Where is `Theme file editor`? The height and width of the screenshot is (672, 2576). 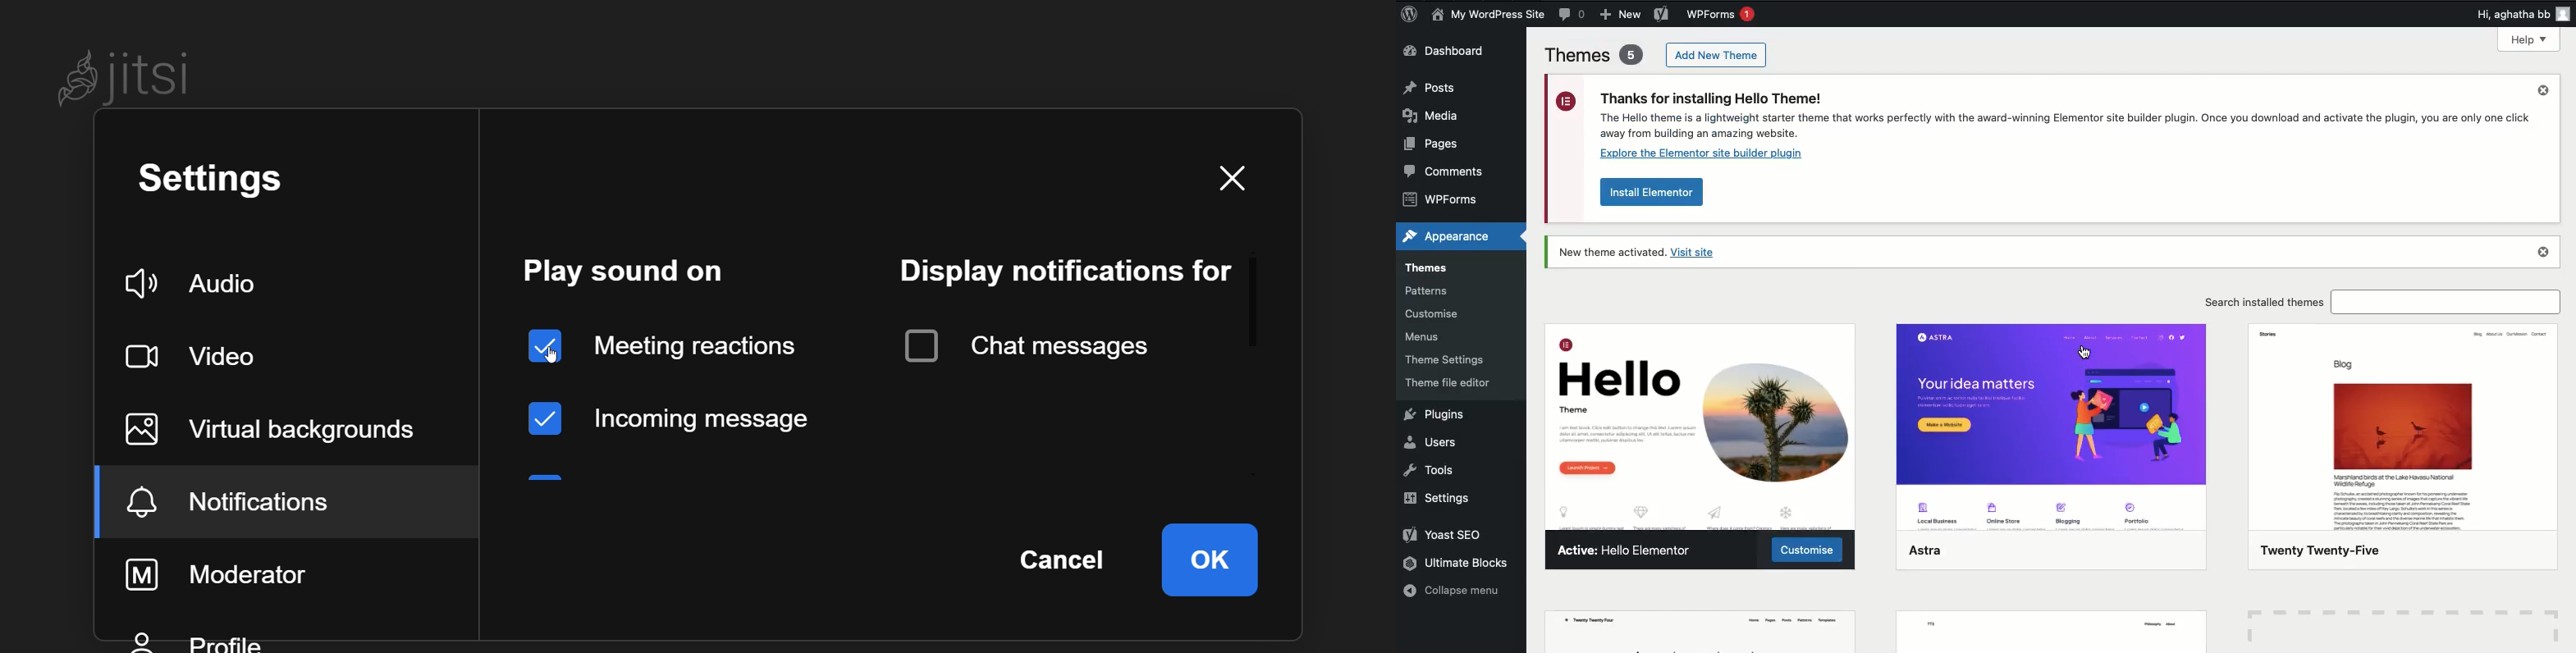
Theme file editor is located at coordinates (1457, 384).